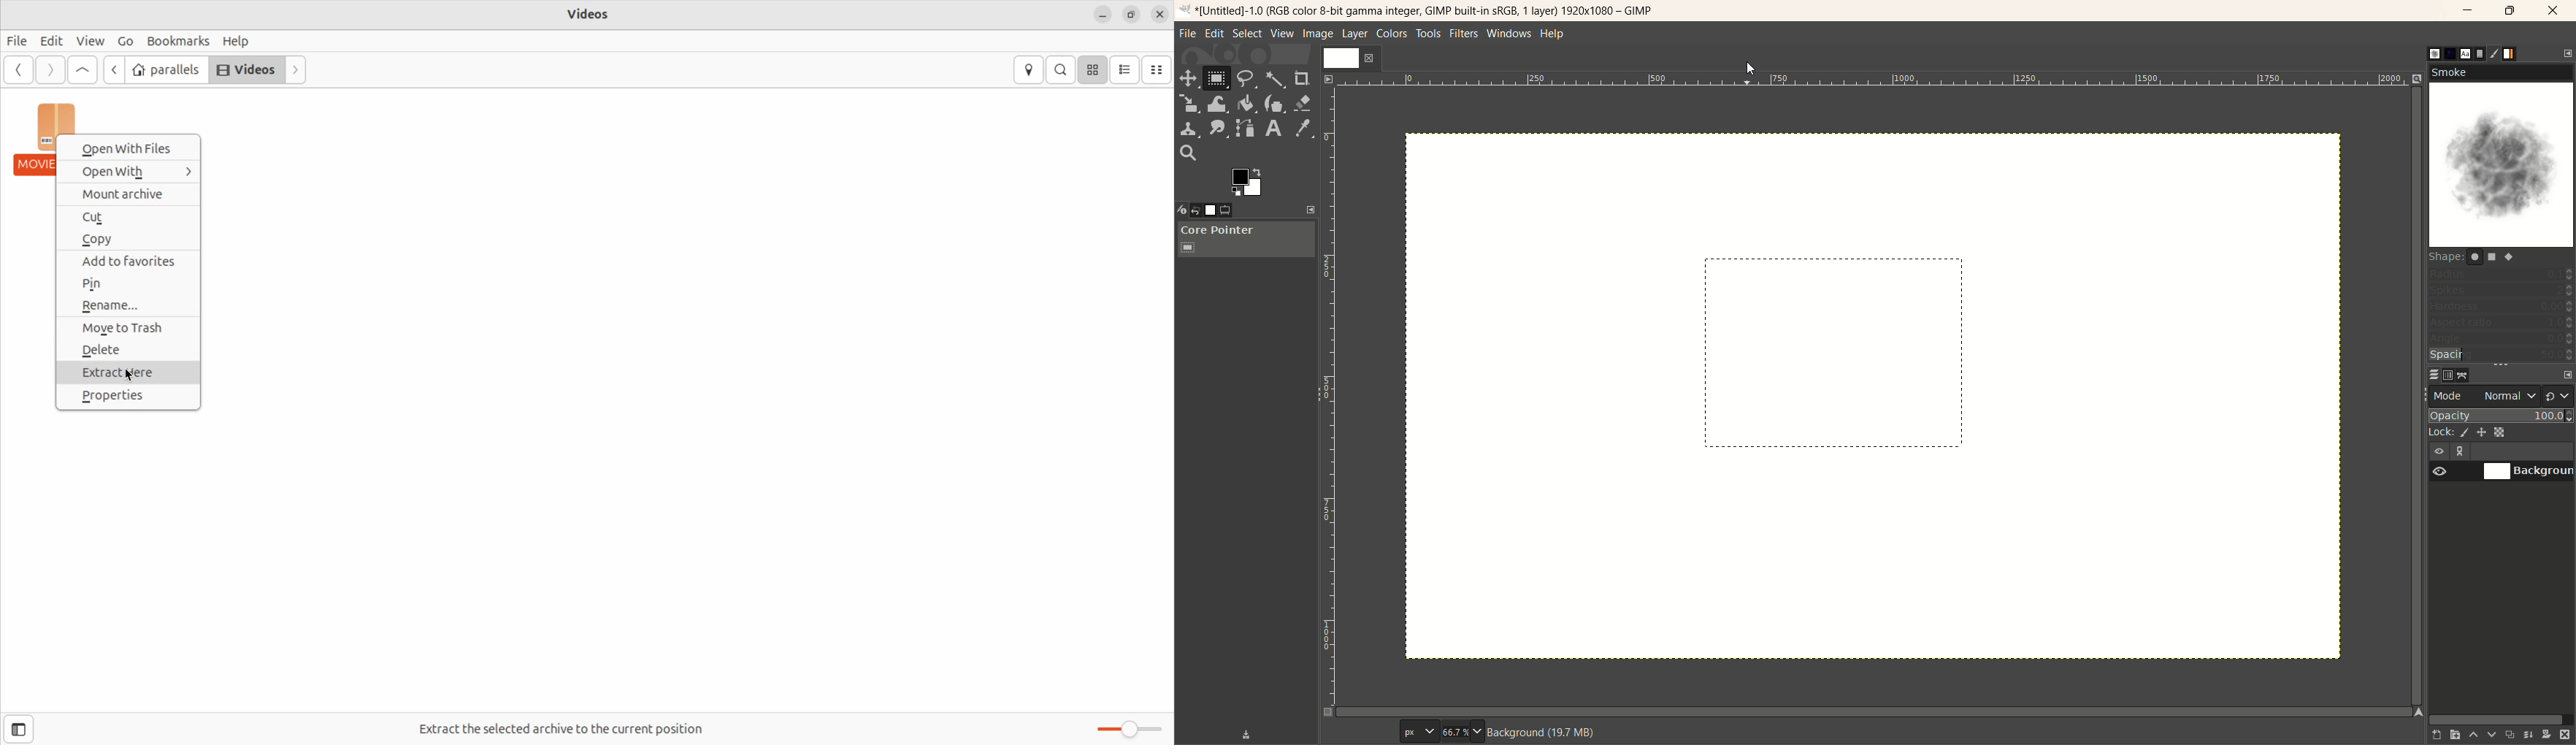 This screenshot has height=756, width=2576. I want to click on lock, so click(2440, 430).